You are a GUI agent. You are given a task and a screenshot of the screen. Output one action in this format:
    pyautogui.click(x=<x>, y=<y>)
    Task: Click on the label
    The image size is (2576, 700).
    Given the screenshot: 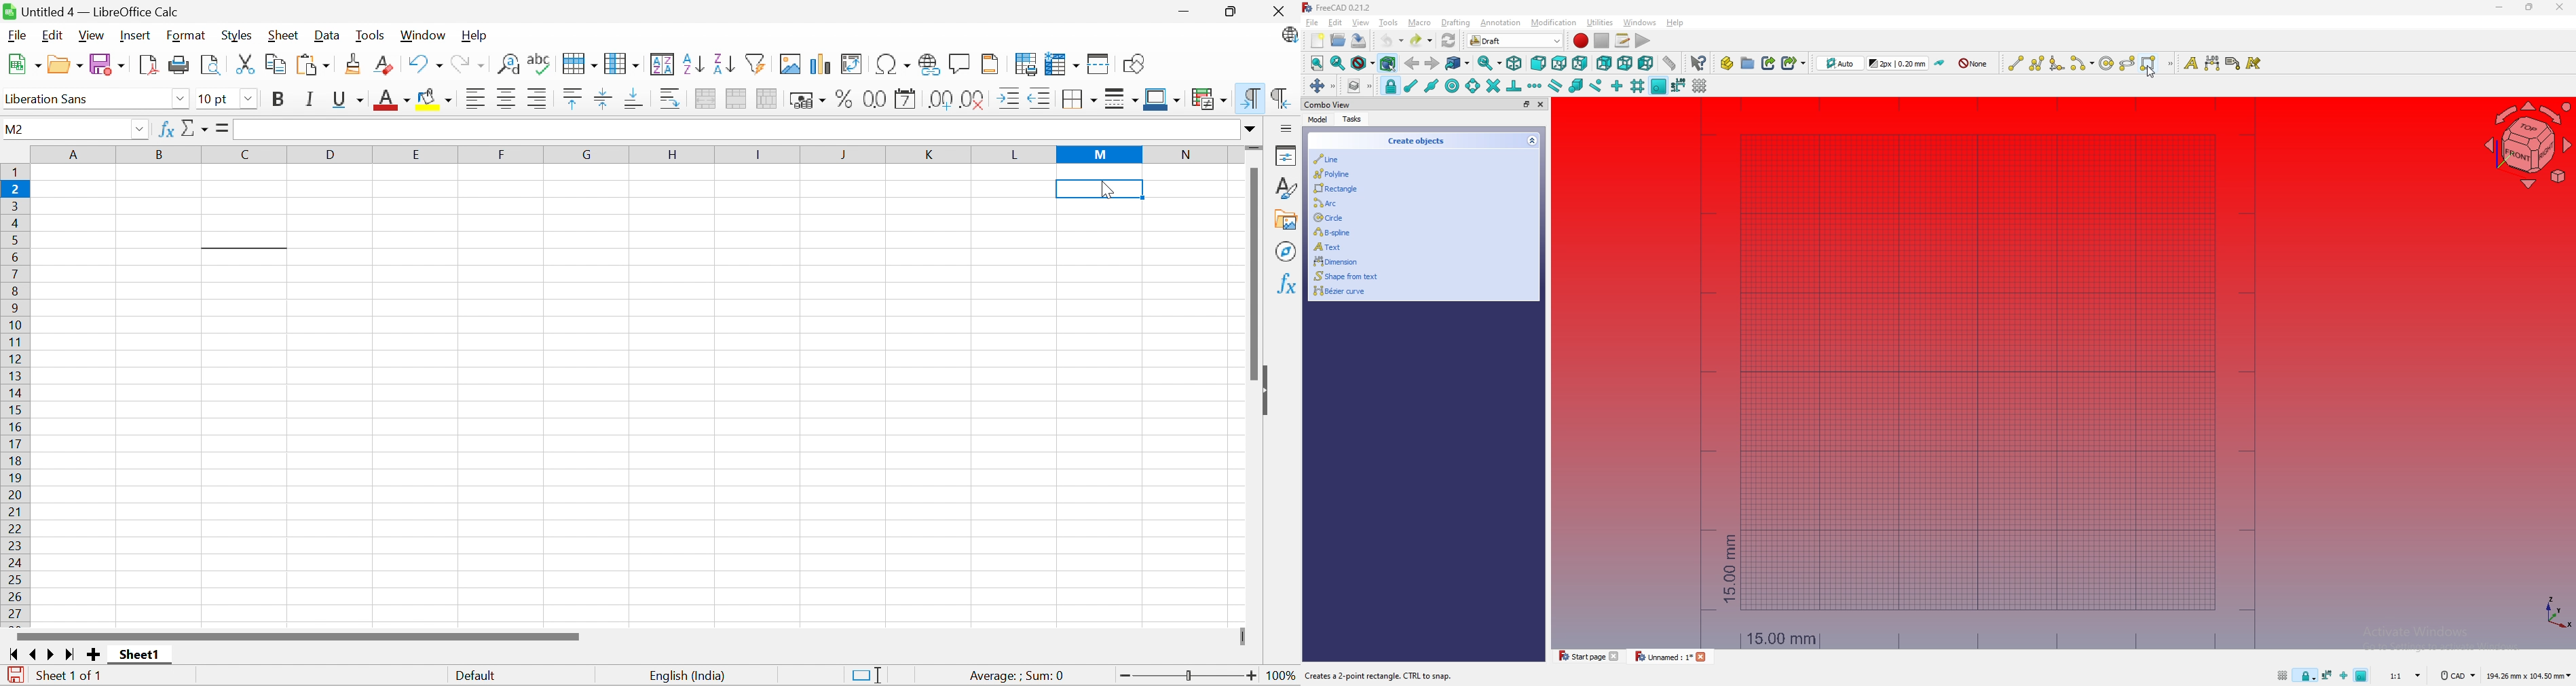 What is the action you would take?
    pyautogui.click(x=2233, y=63)
    